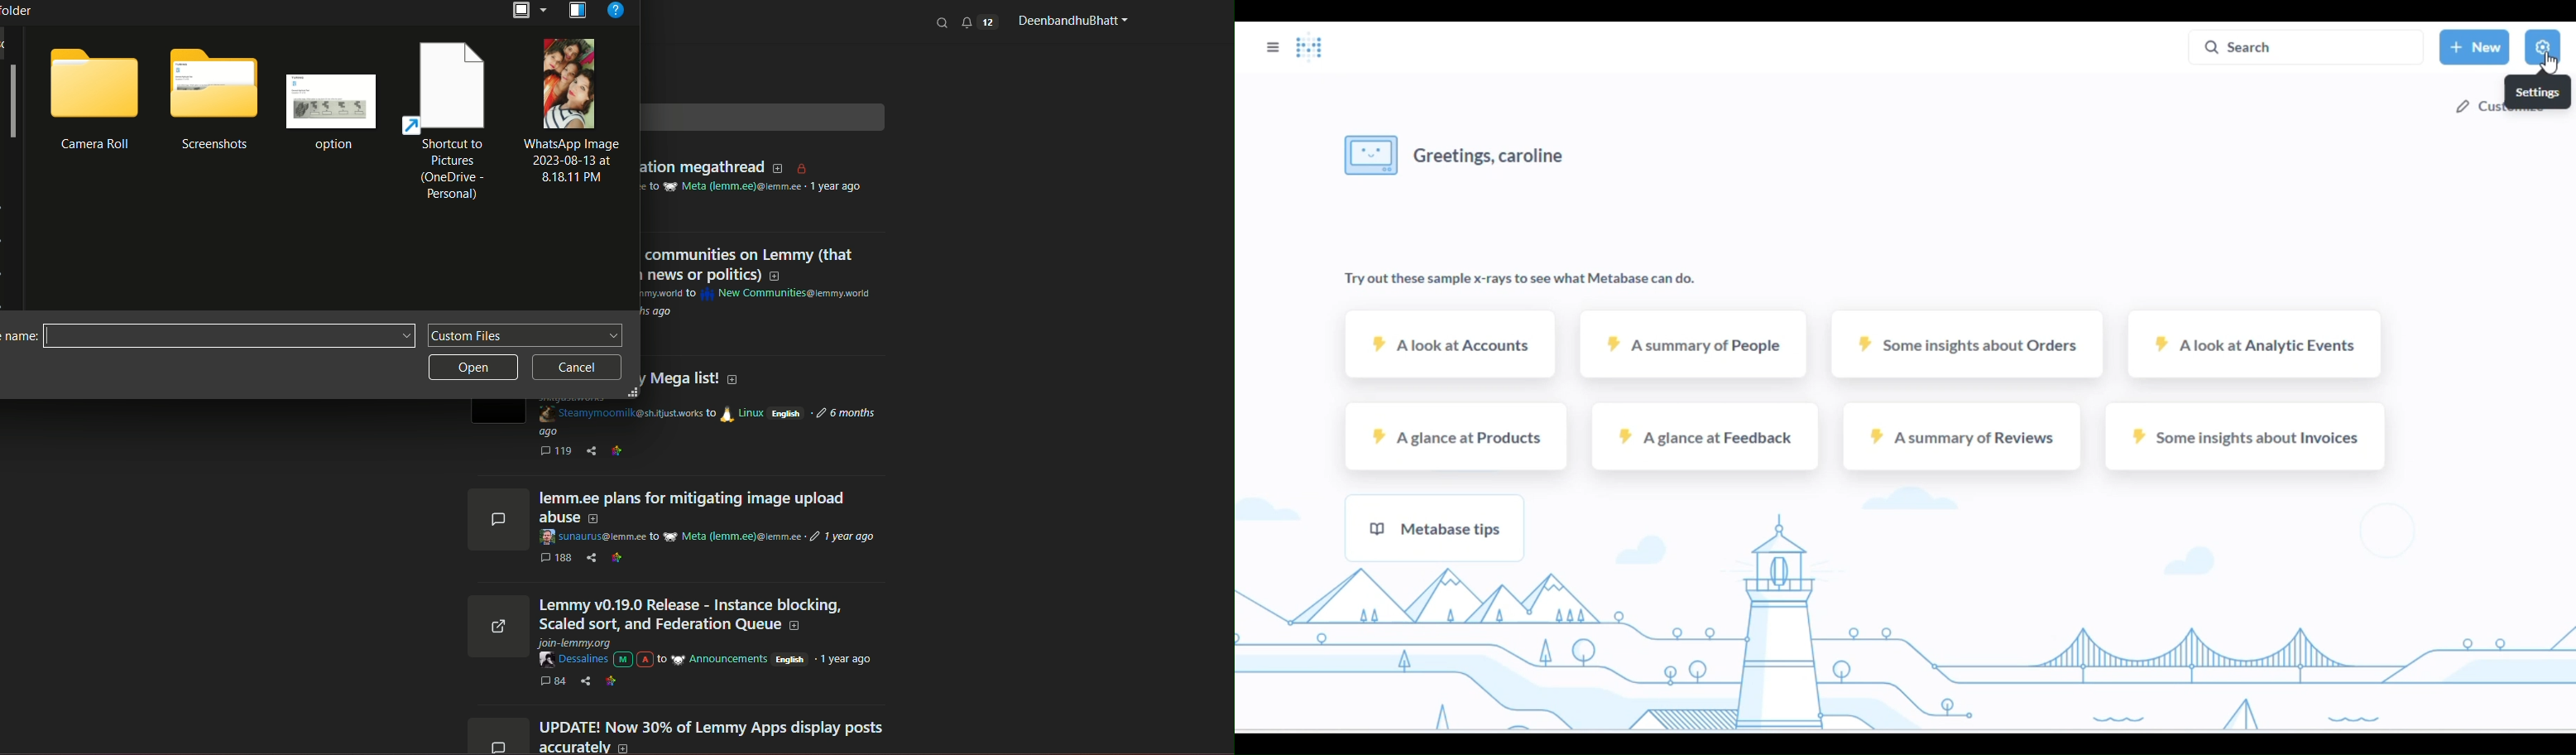 The image size is (2576, 756). I want to click on Shortcut to Pictures (OneDrive - Personal), so click(452, 171).